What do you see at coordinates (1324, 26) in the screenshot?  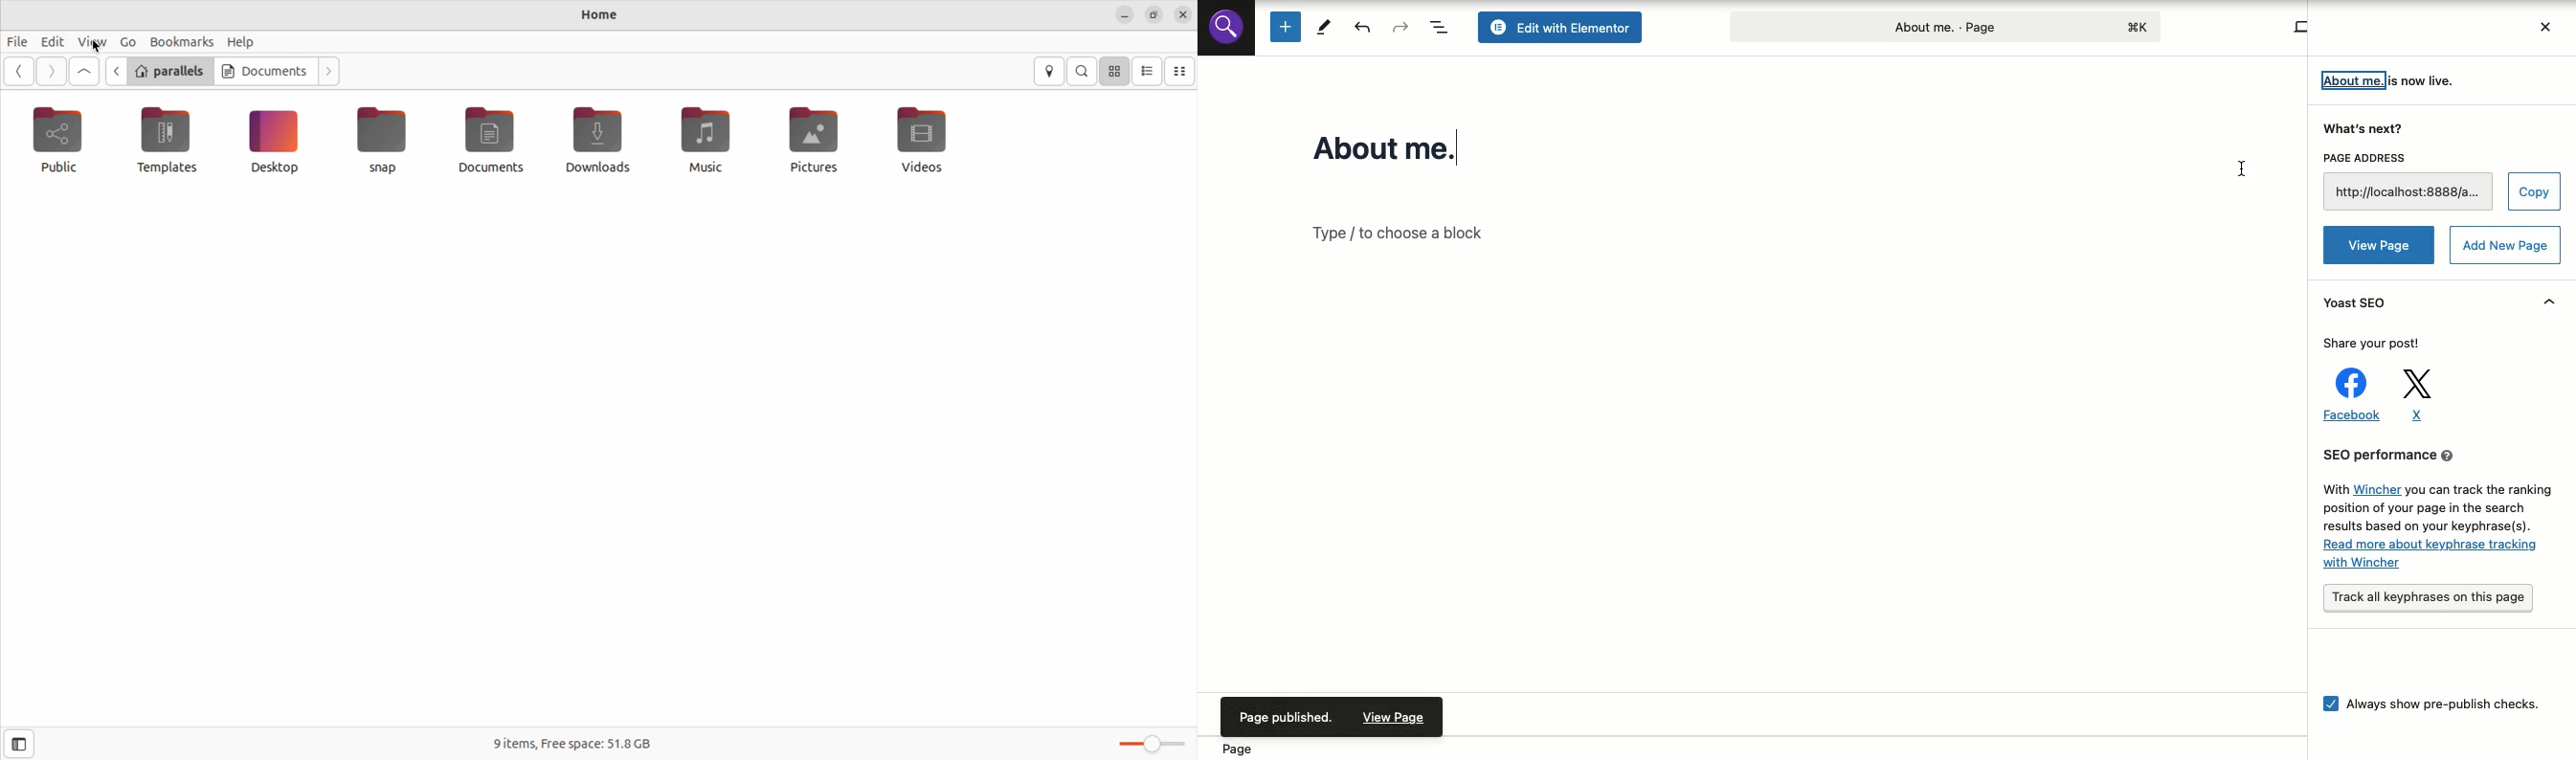 I see `Tools` at bounding box center [1324, 26].